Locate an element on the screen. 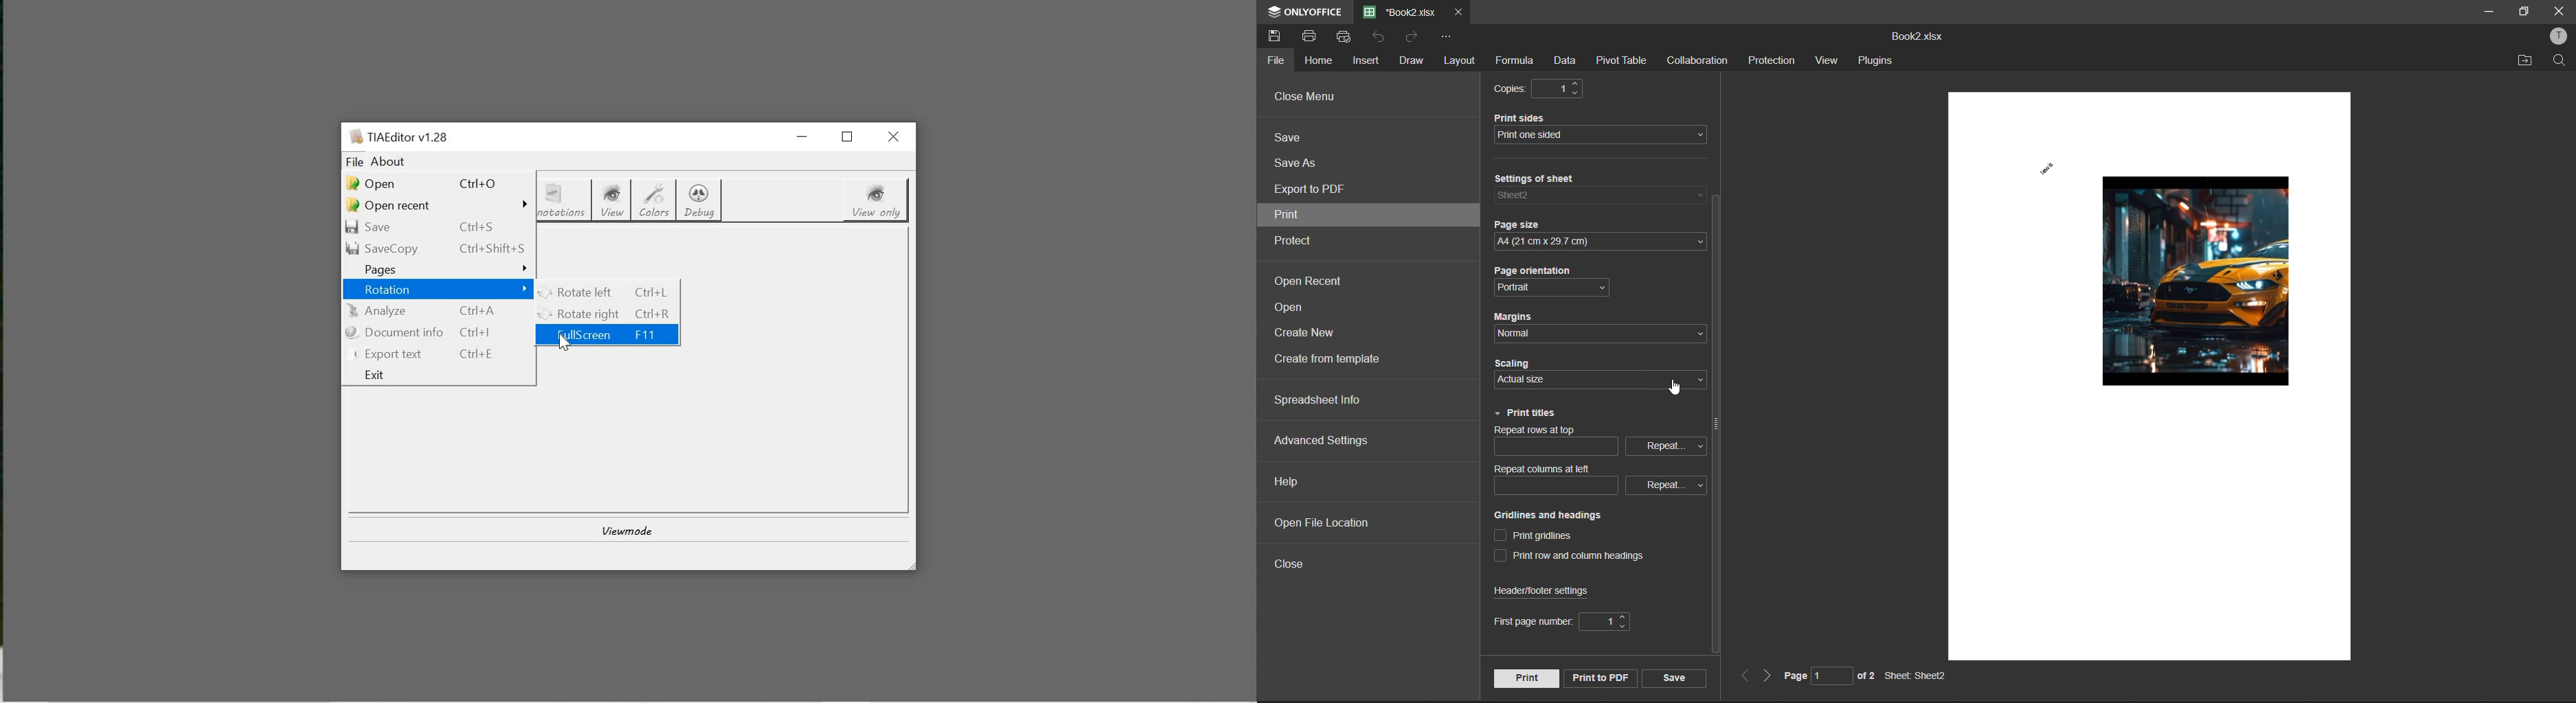 This screenshot has height=728, width=2576. customize quick access toolbar is located at coordinates (1447, 37).